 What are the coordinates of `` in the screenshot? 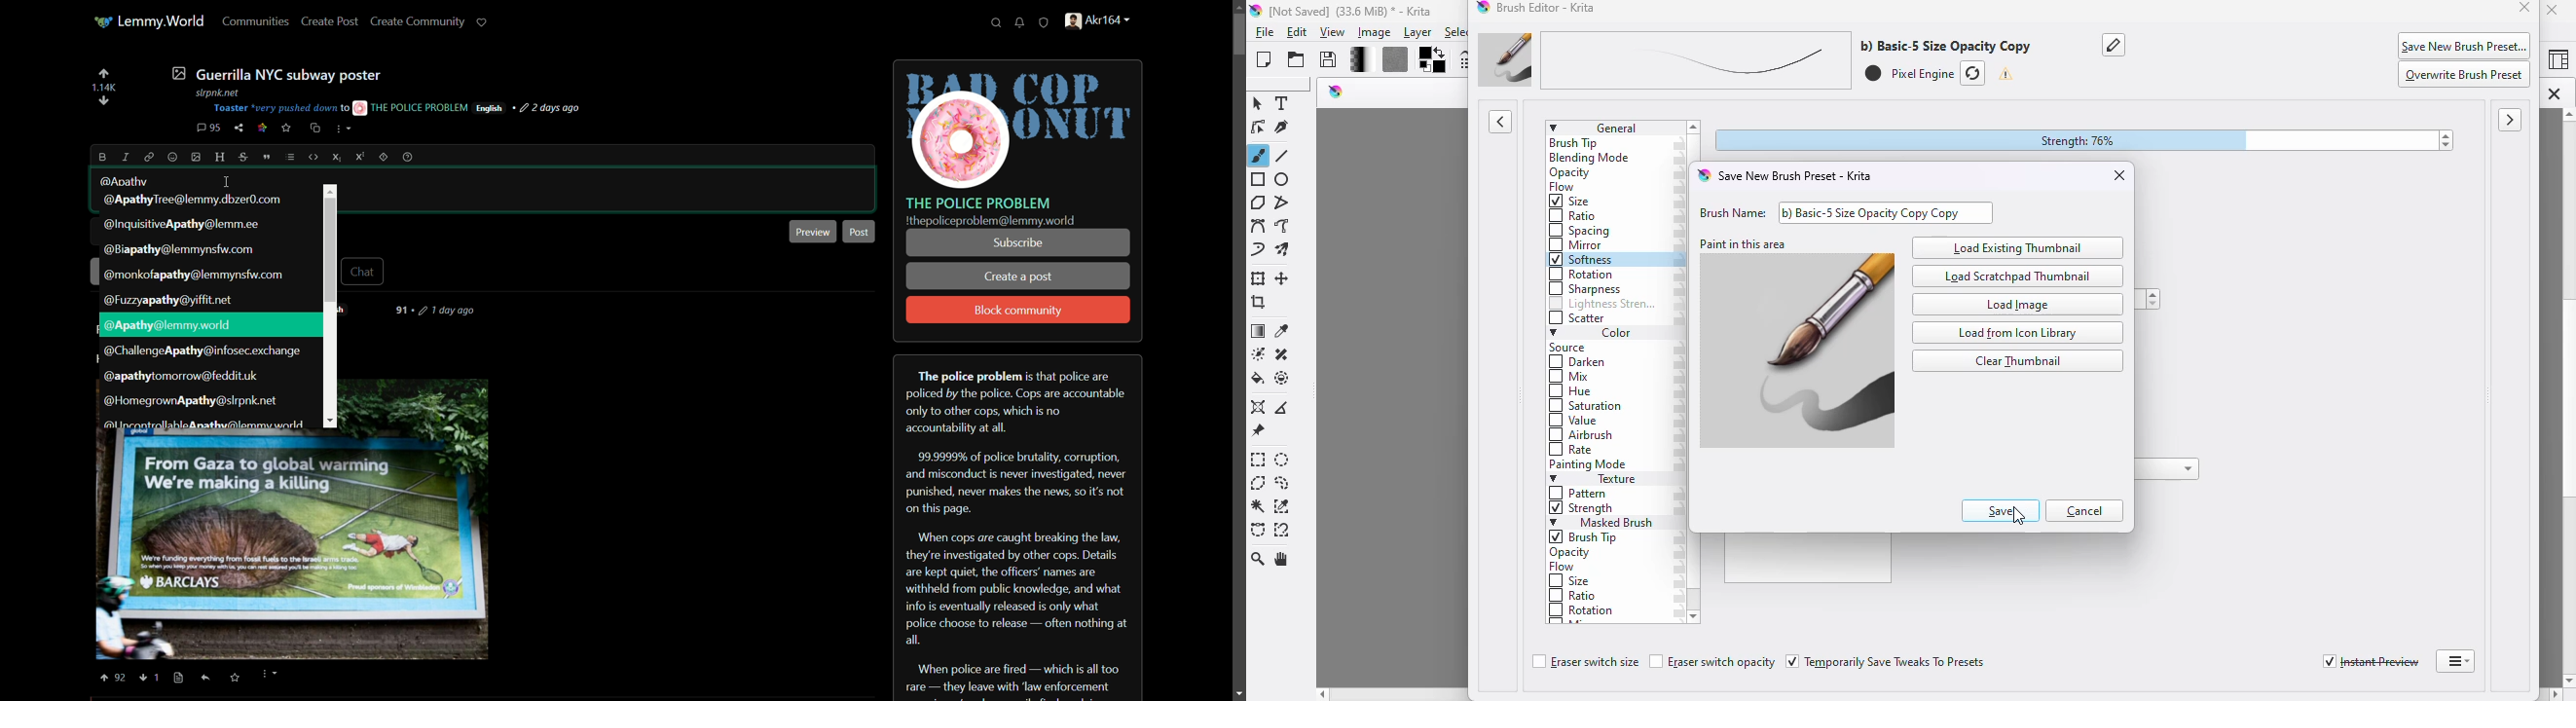 It's located at (331, 422).